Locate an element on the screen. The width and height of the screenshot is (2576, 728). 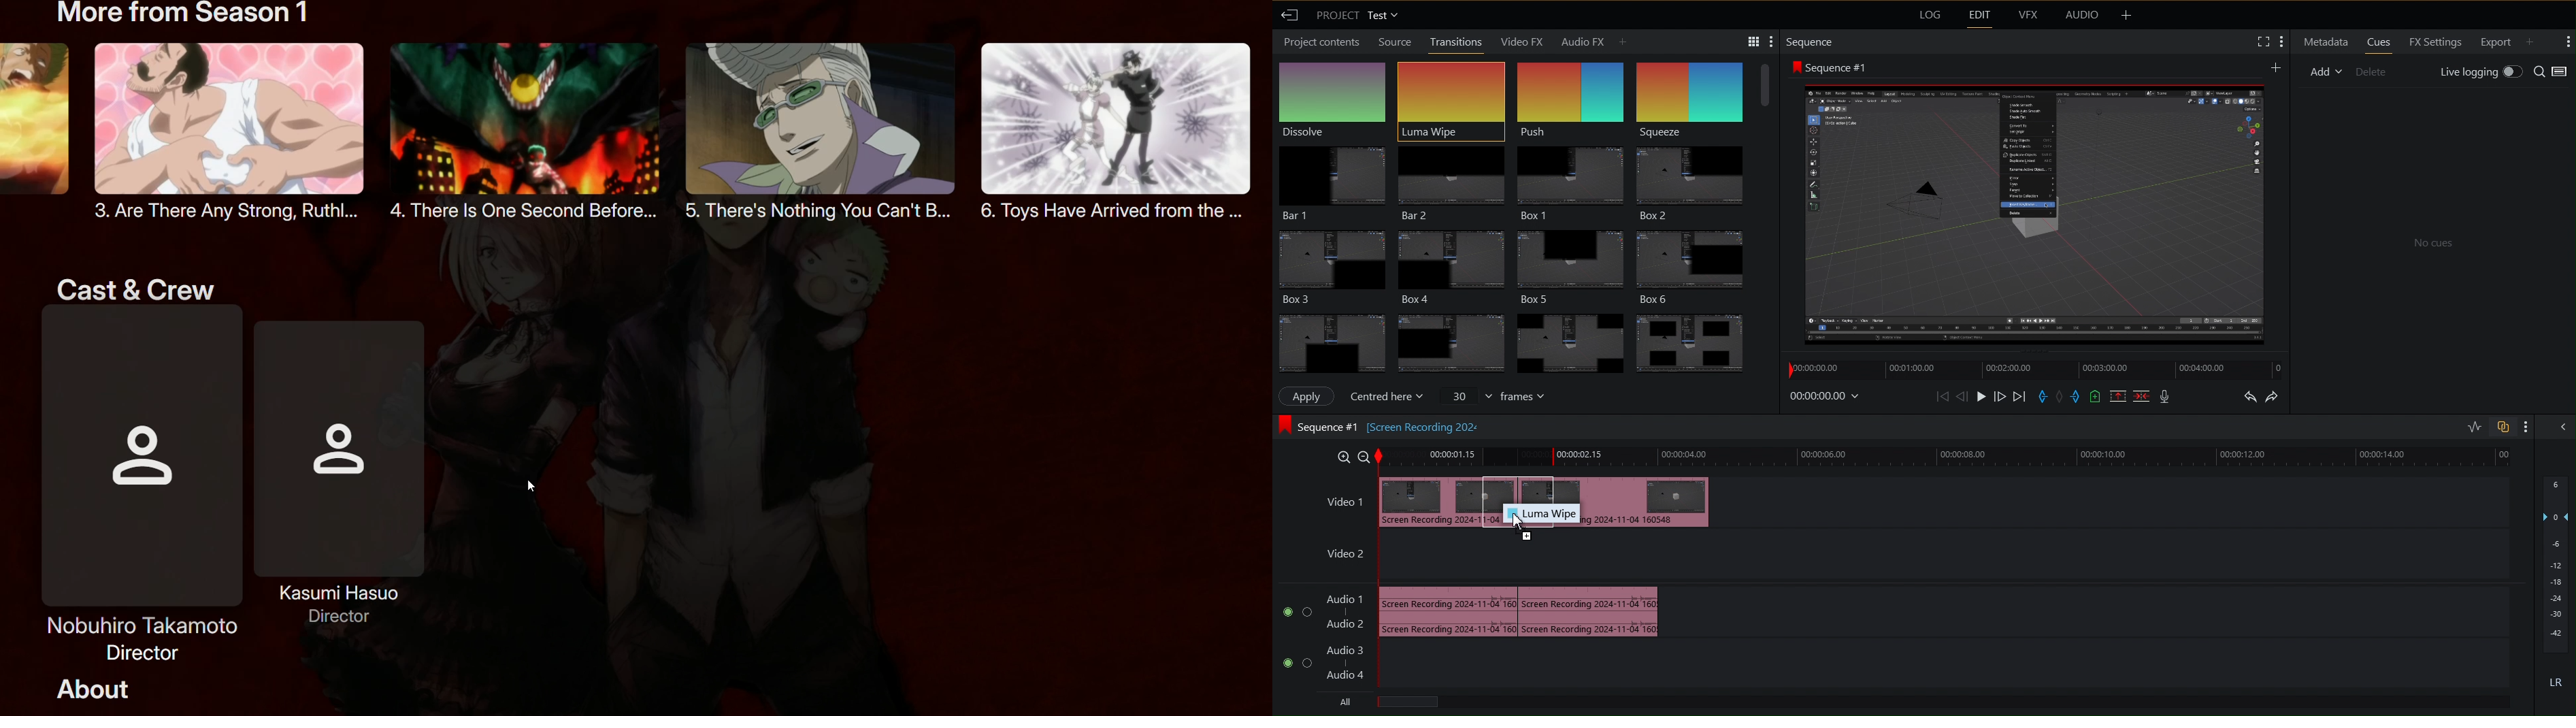
More is located at coordinates (2525, 427).